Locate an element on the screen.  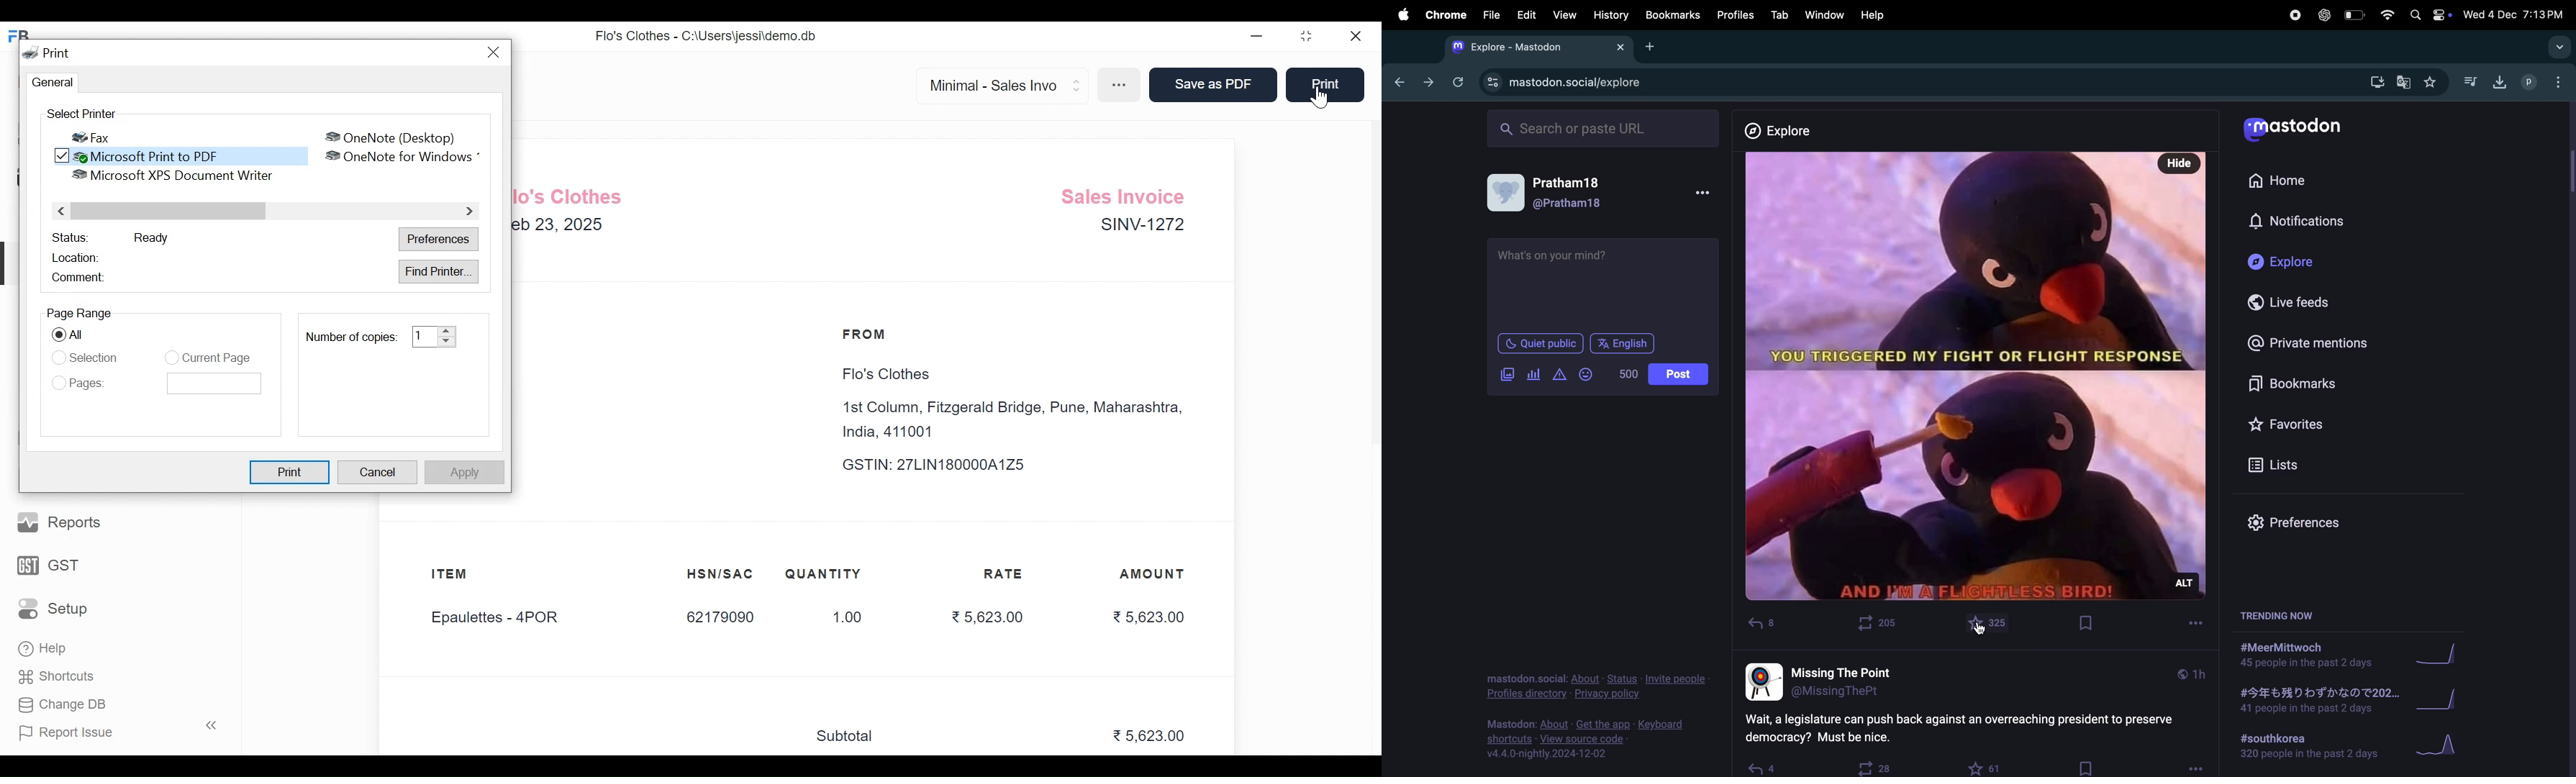
chatgpt is located at coordinates (2322, 15).